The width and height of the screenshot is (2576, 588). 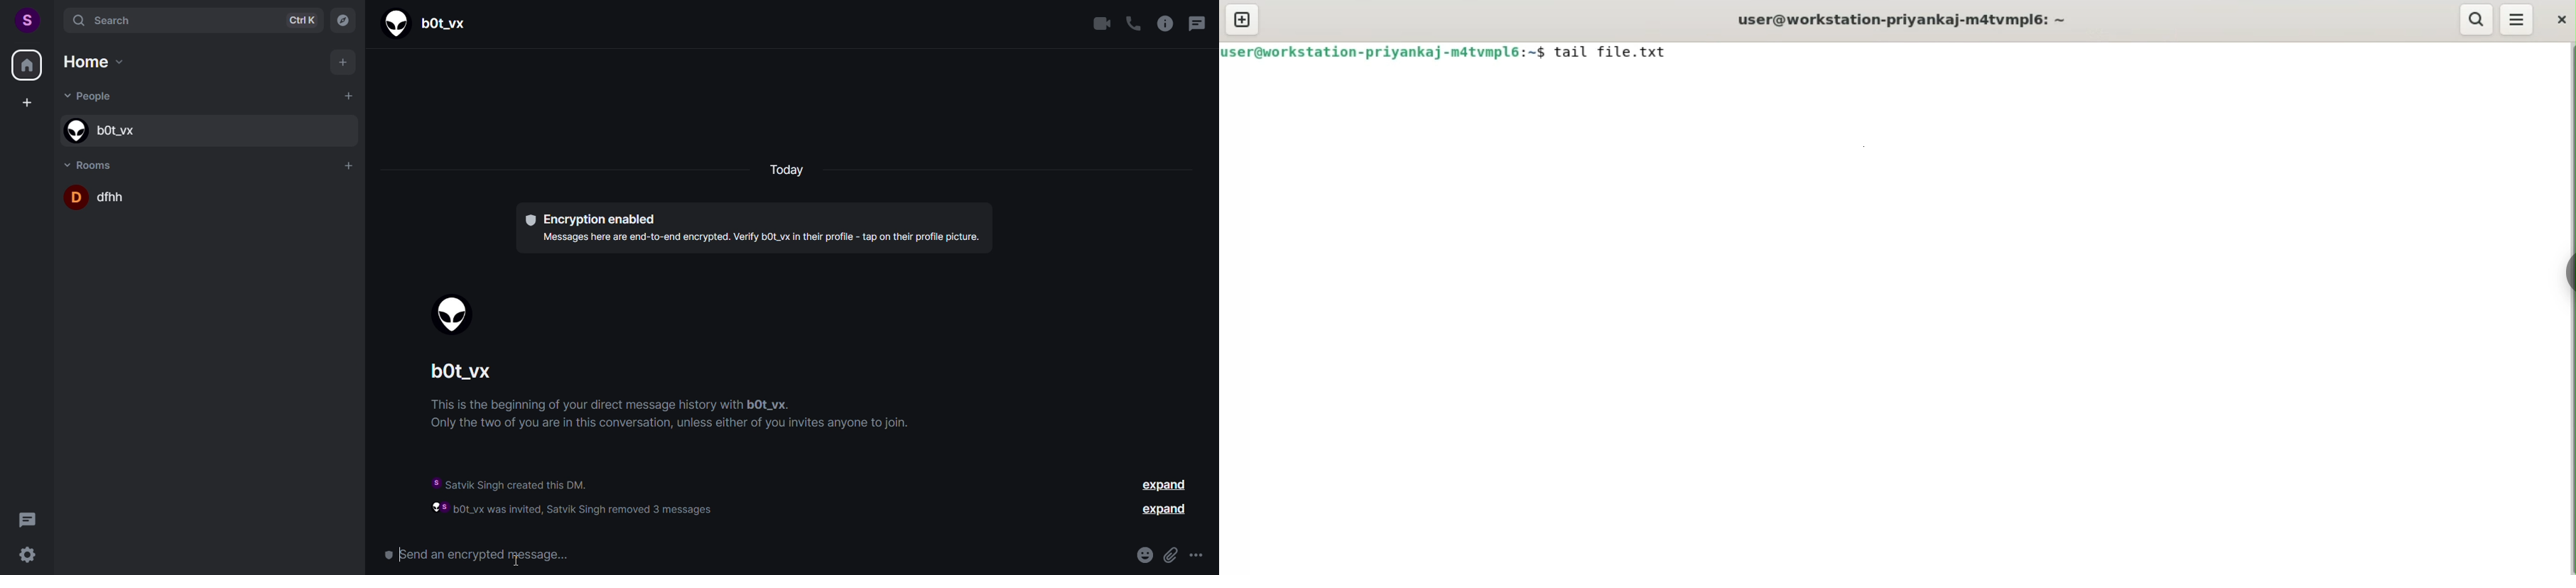 What do you see at coordinates (454, 316) in the screenshot?
I see `display picture` at bounding box center [454, 316].